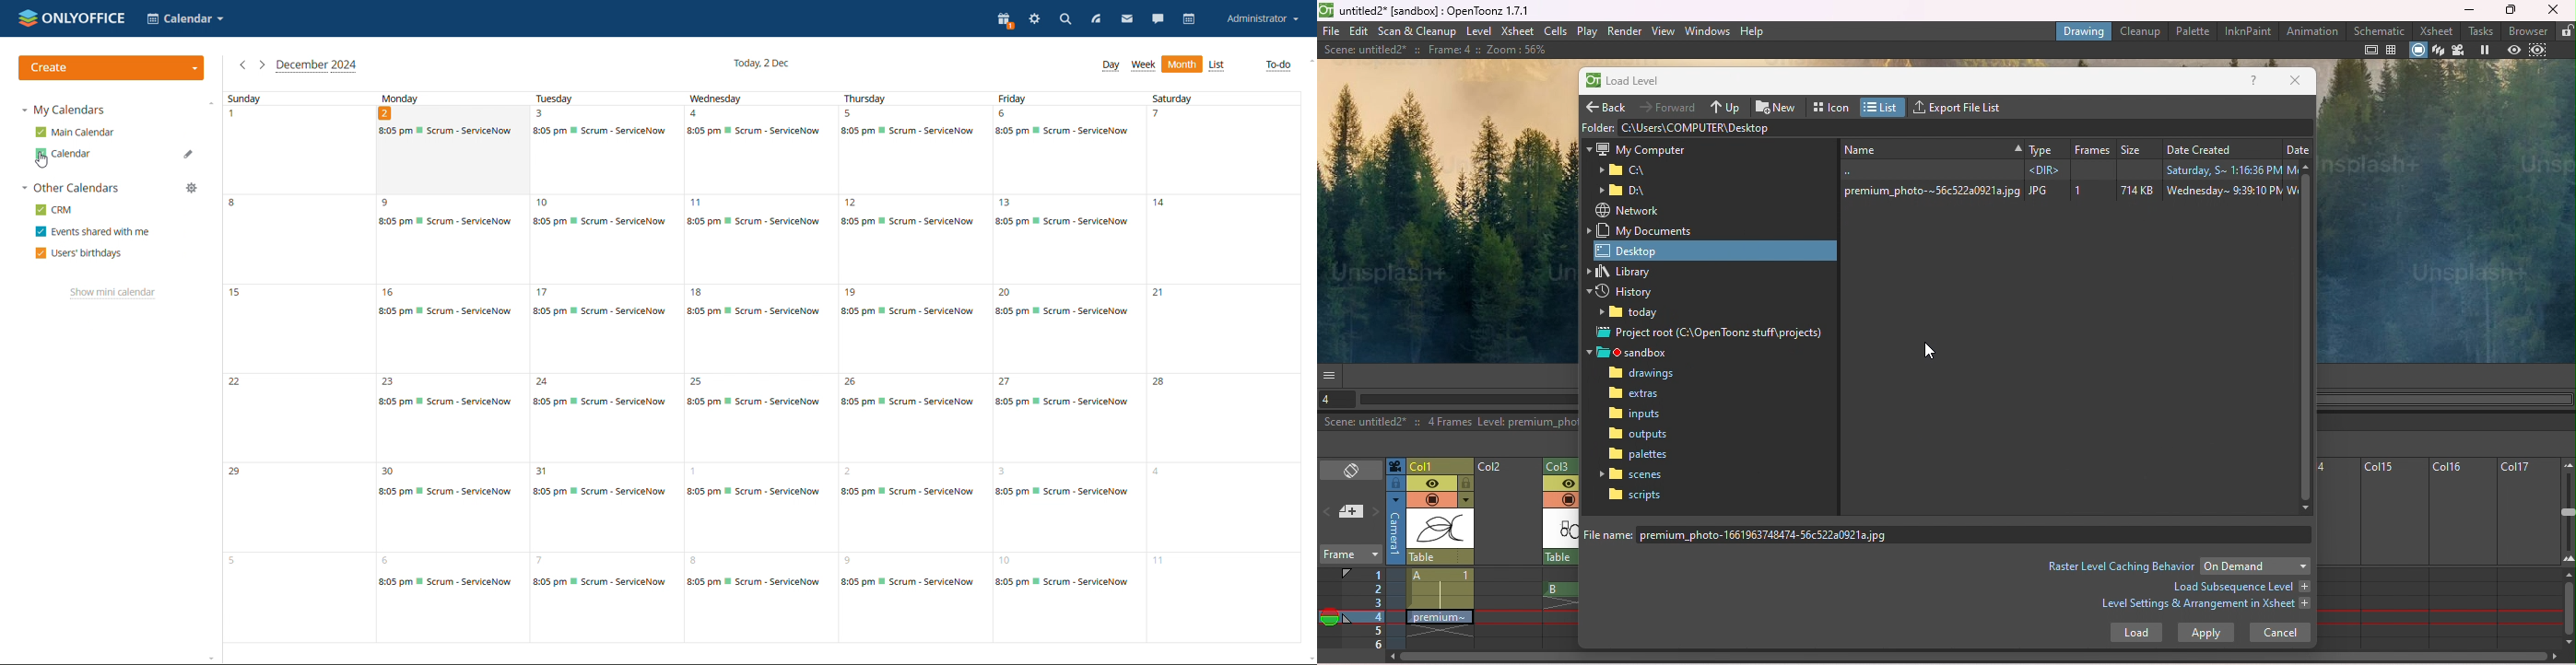  What do you see at coordinates (1633, 82) in the screenshot?
I see `Load level` at bounding box center [1633, 82].